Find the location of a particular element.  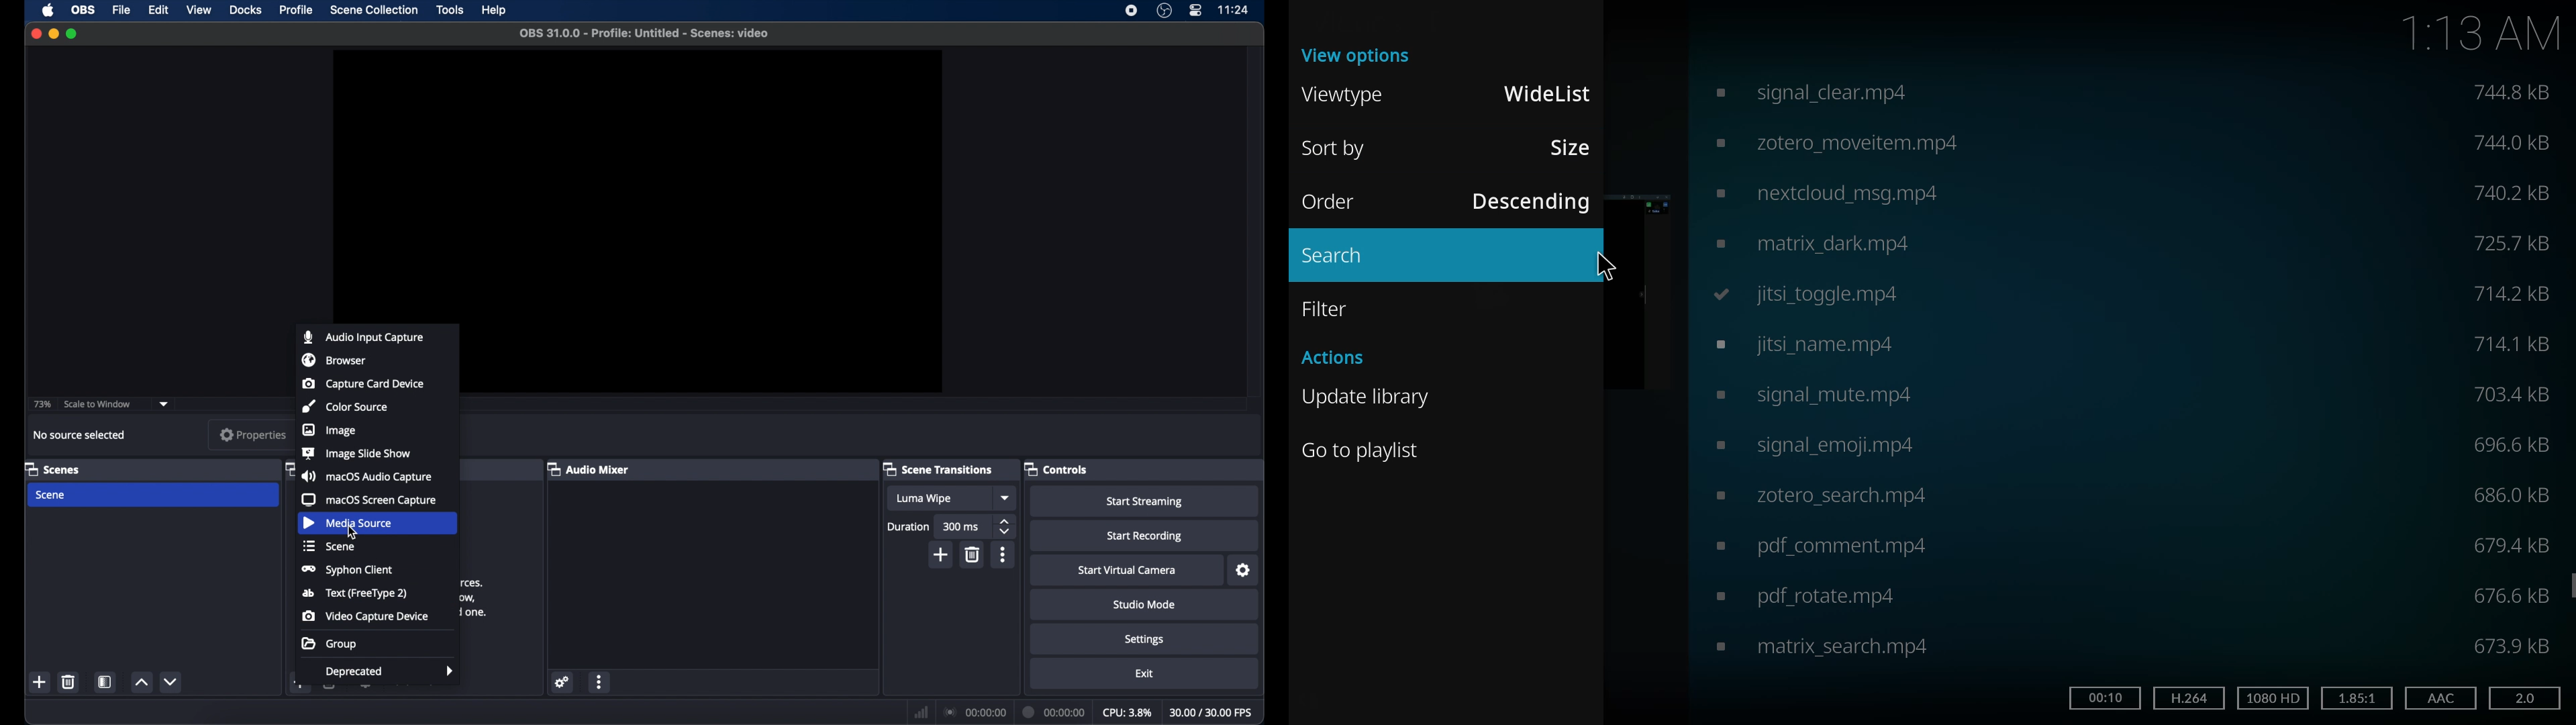

obs is located at coordinates (85, 10).